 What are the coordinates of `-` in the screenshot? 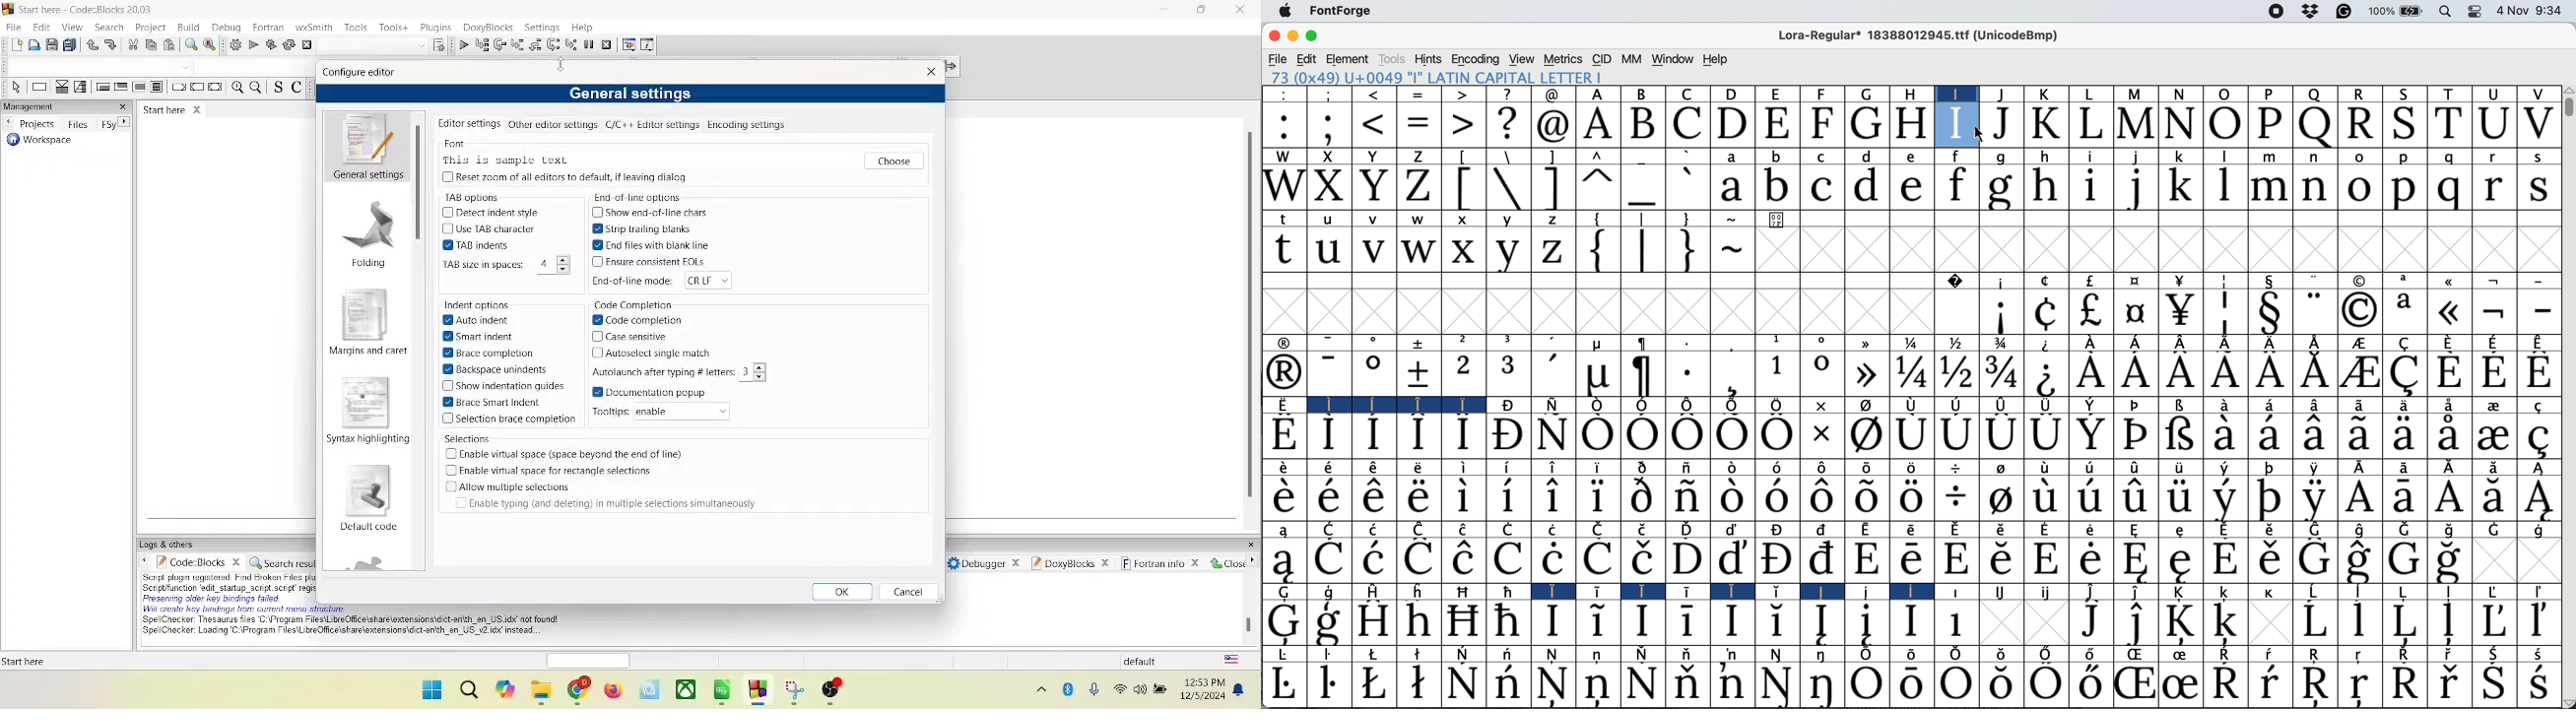 It's located at (2542, 278).